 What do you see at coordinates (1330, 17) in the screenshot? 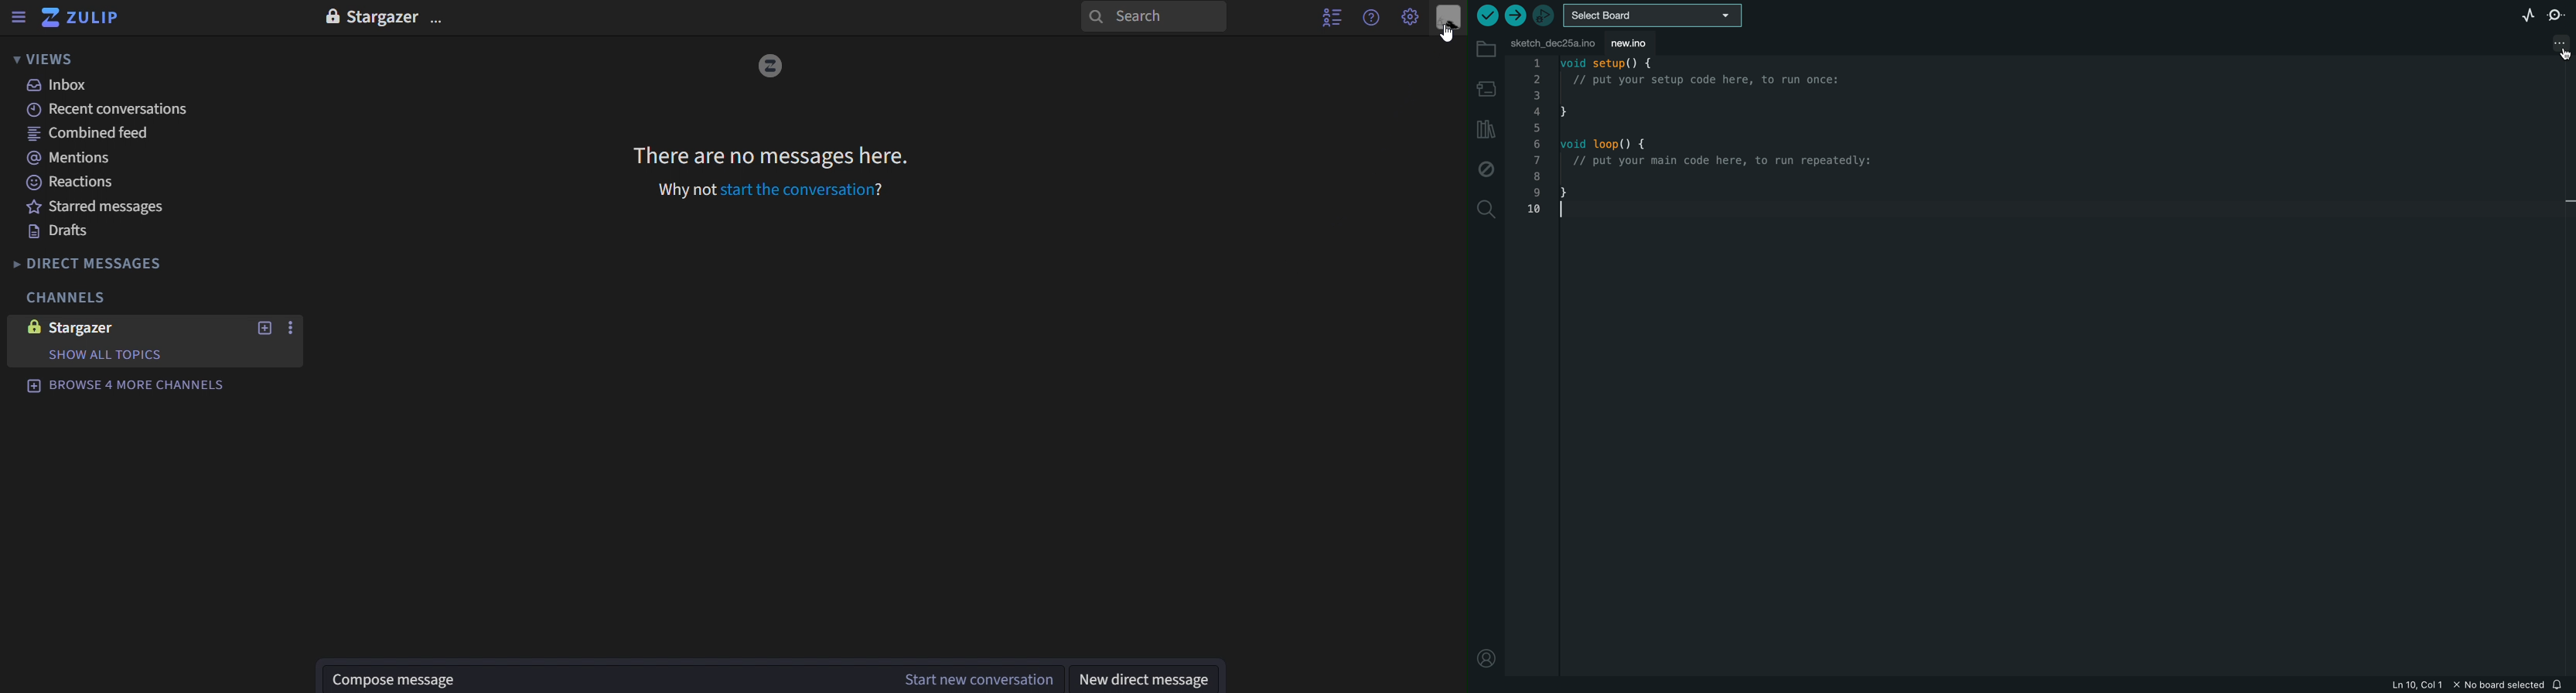
I see `hide user list` at bounding box center [1330, 17].